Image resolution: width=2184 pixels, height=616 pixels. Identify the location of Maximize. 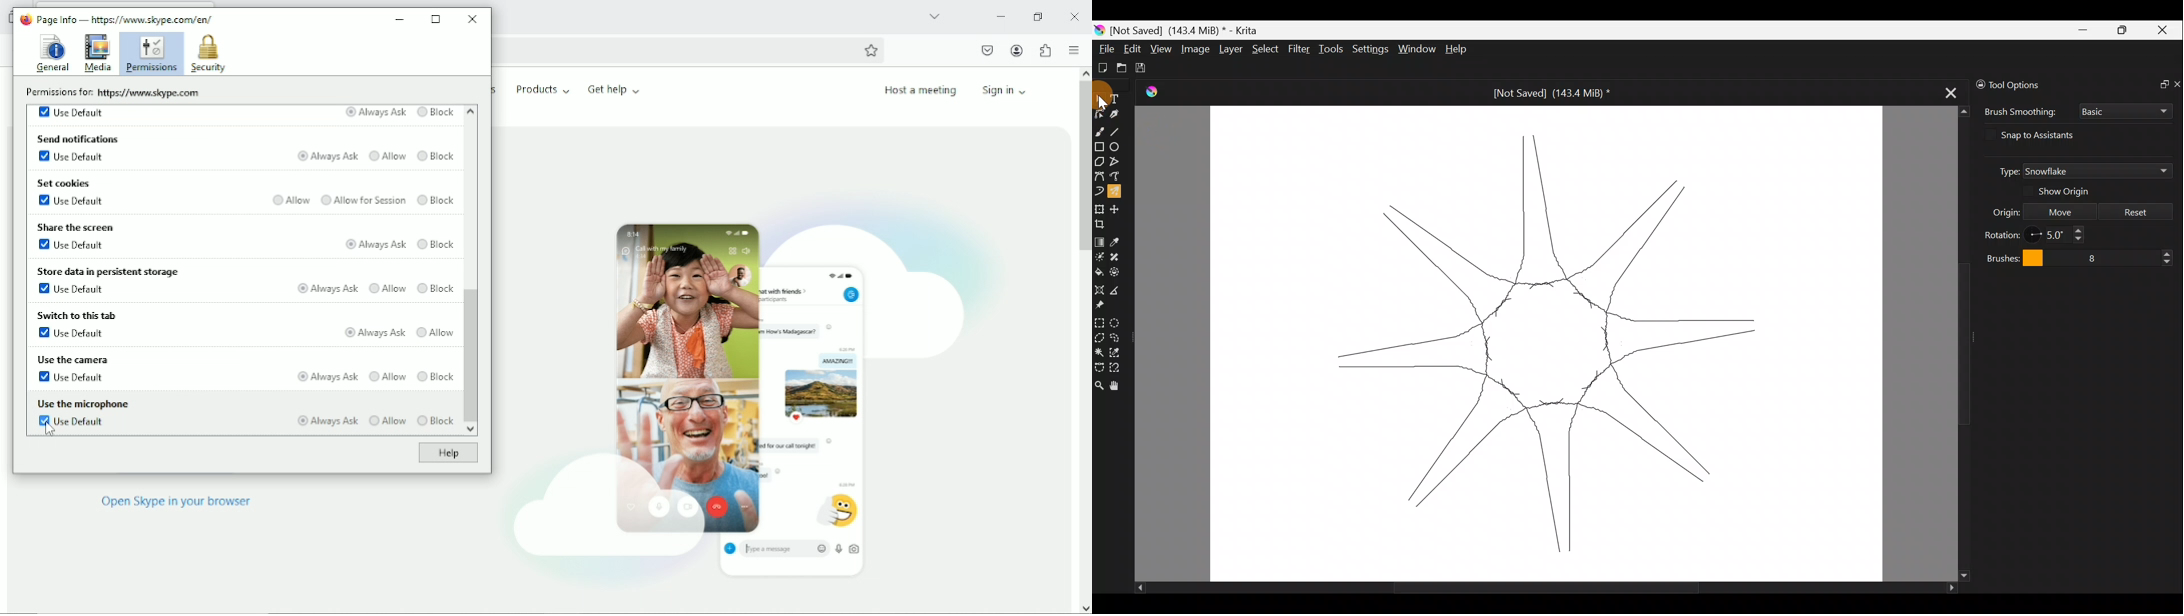
(2124, 29).